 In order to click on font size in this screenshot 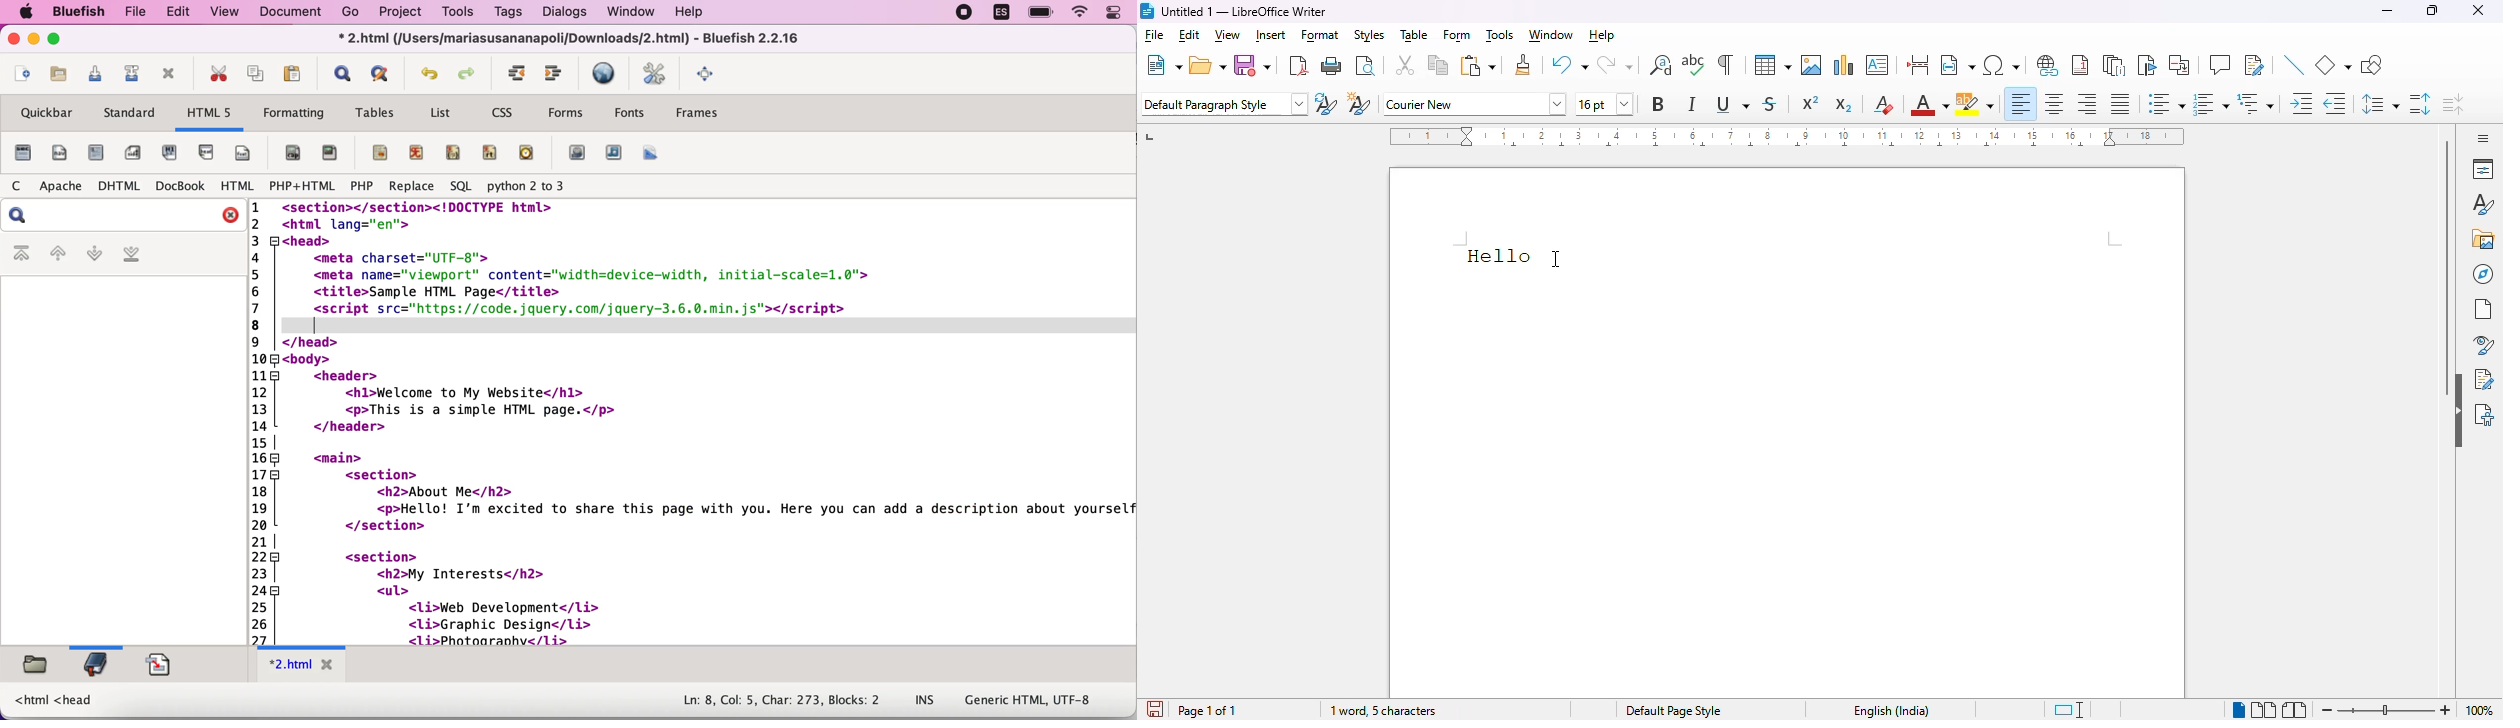, I will do `click(1605, 104)`.